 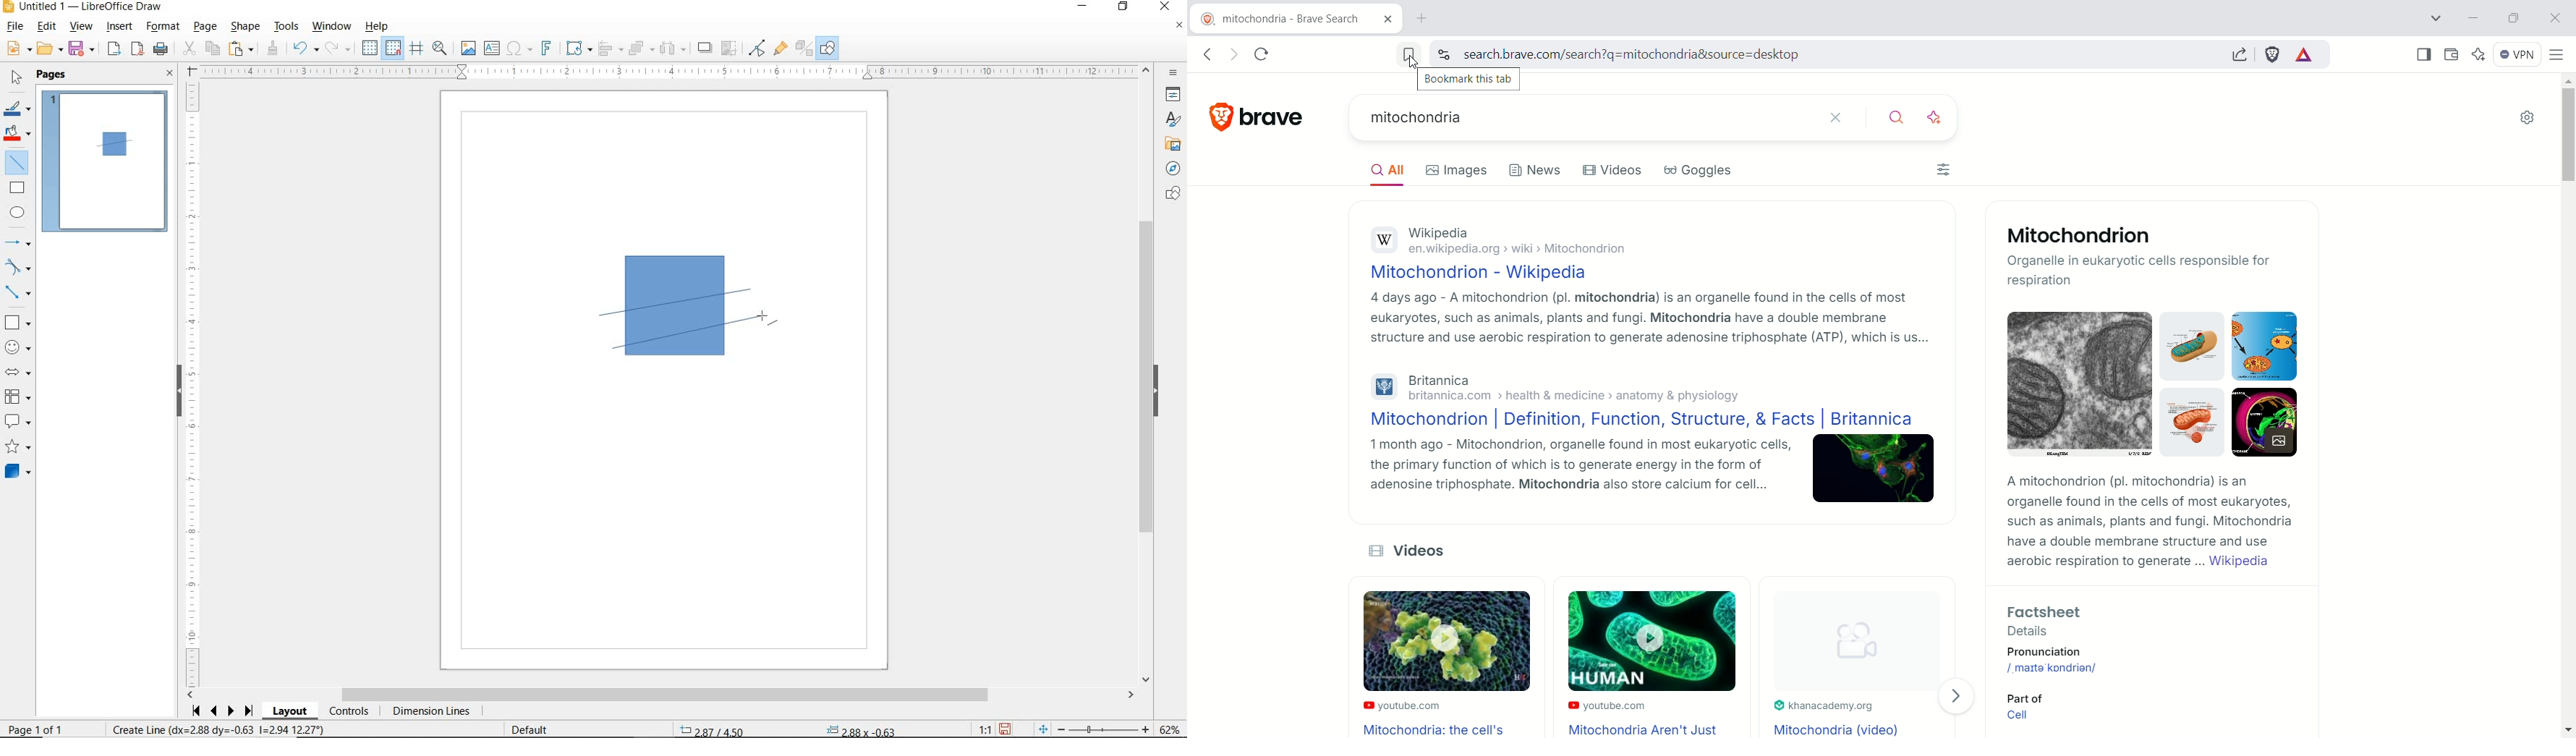 I want to click on REDO, so click(x=341, y=49).